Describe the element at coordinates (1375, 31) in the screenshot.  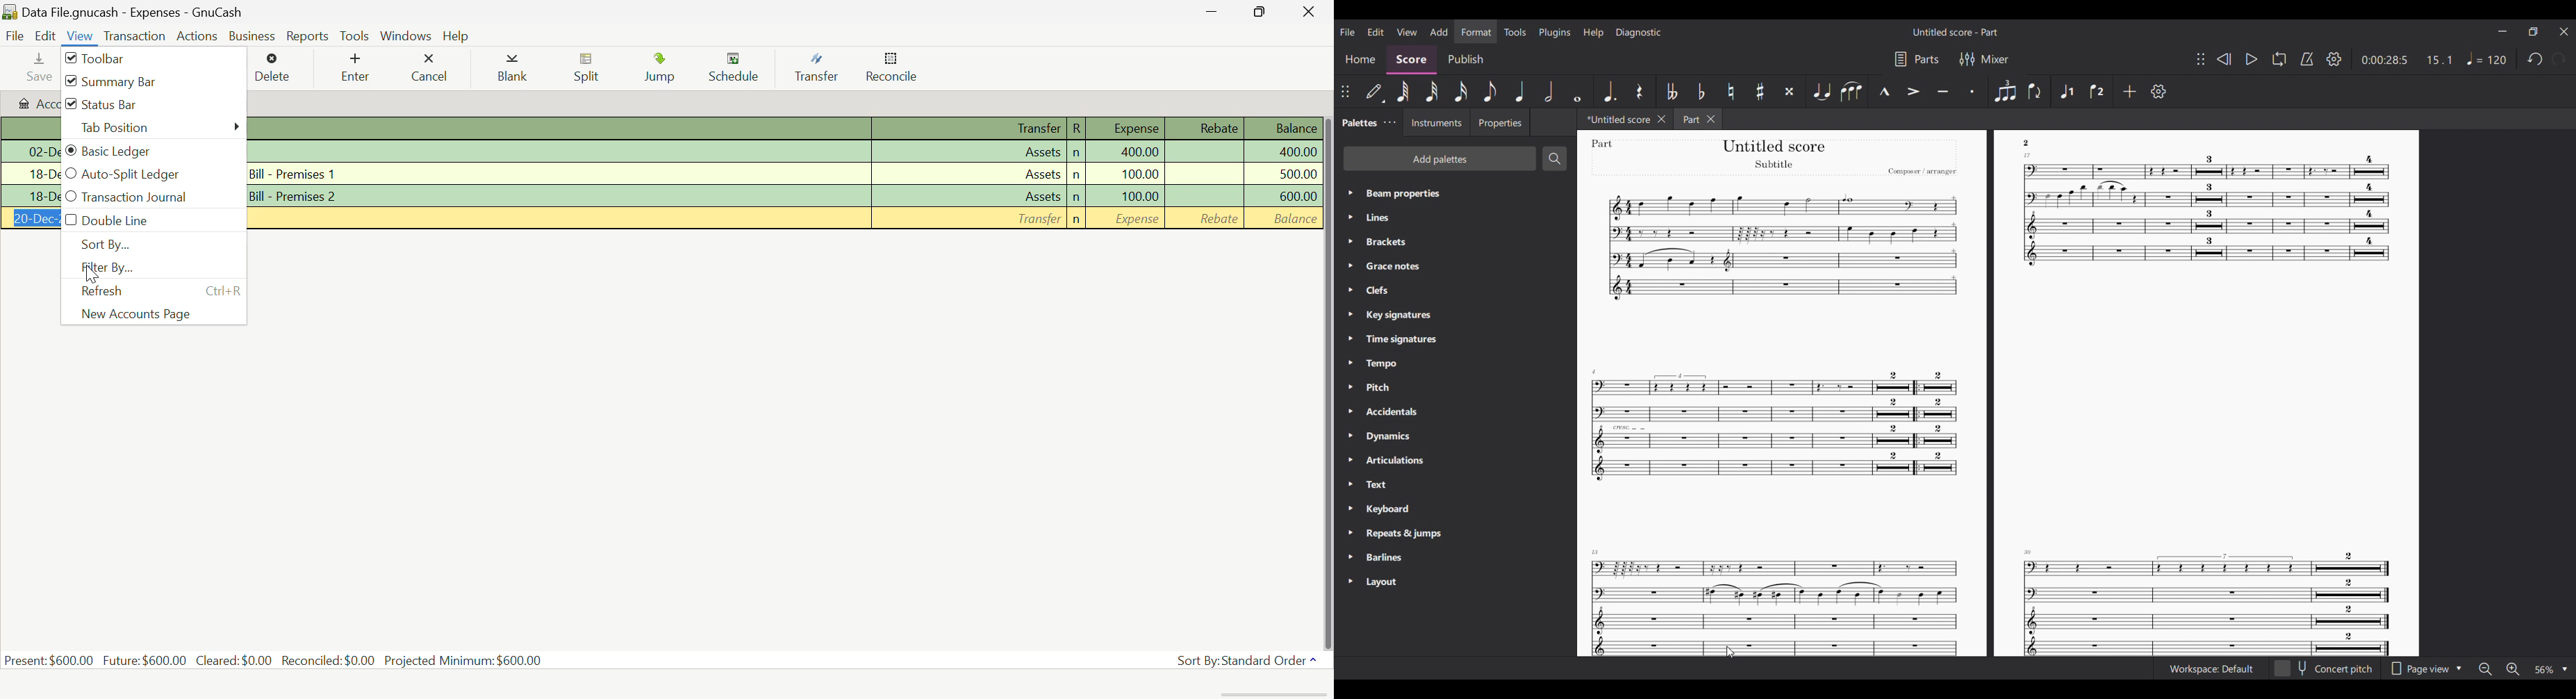
I see `Edit menu` at that location.